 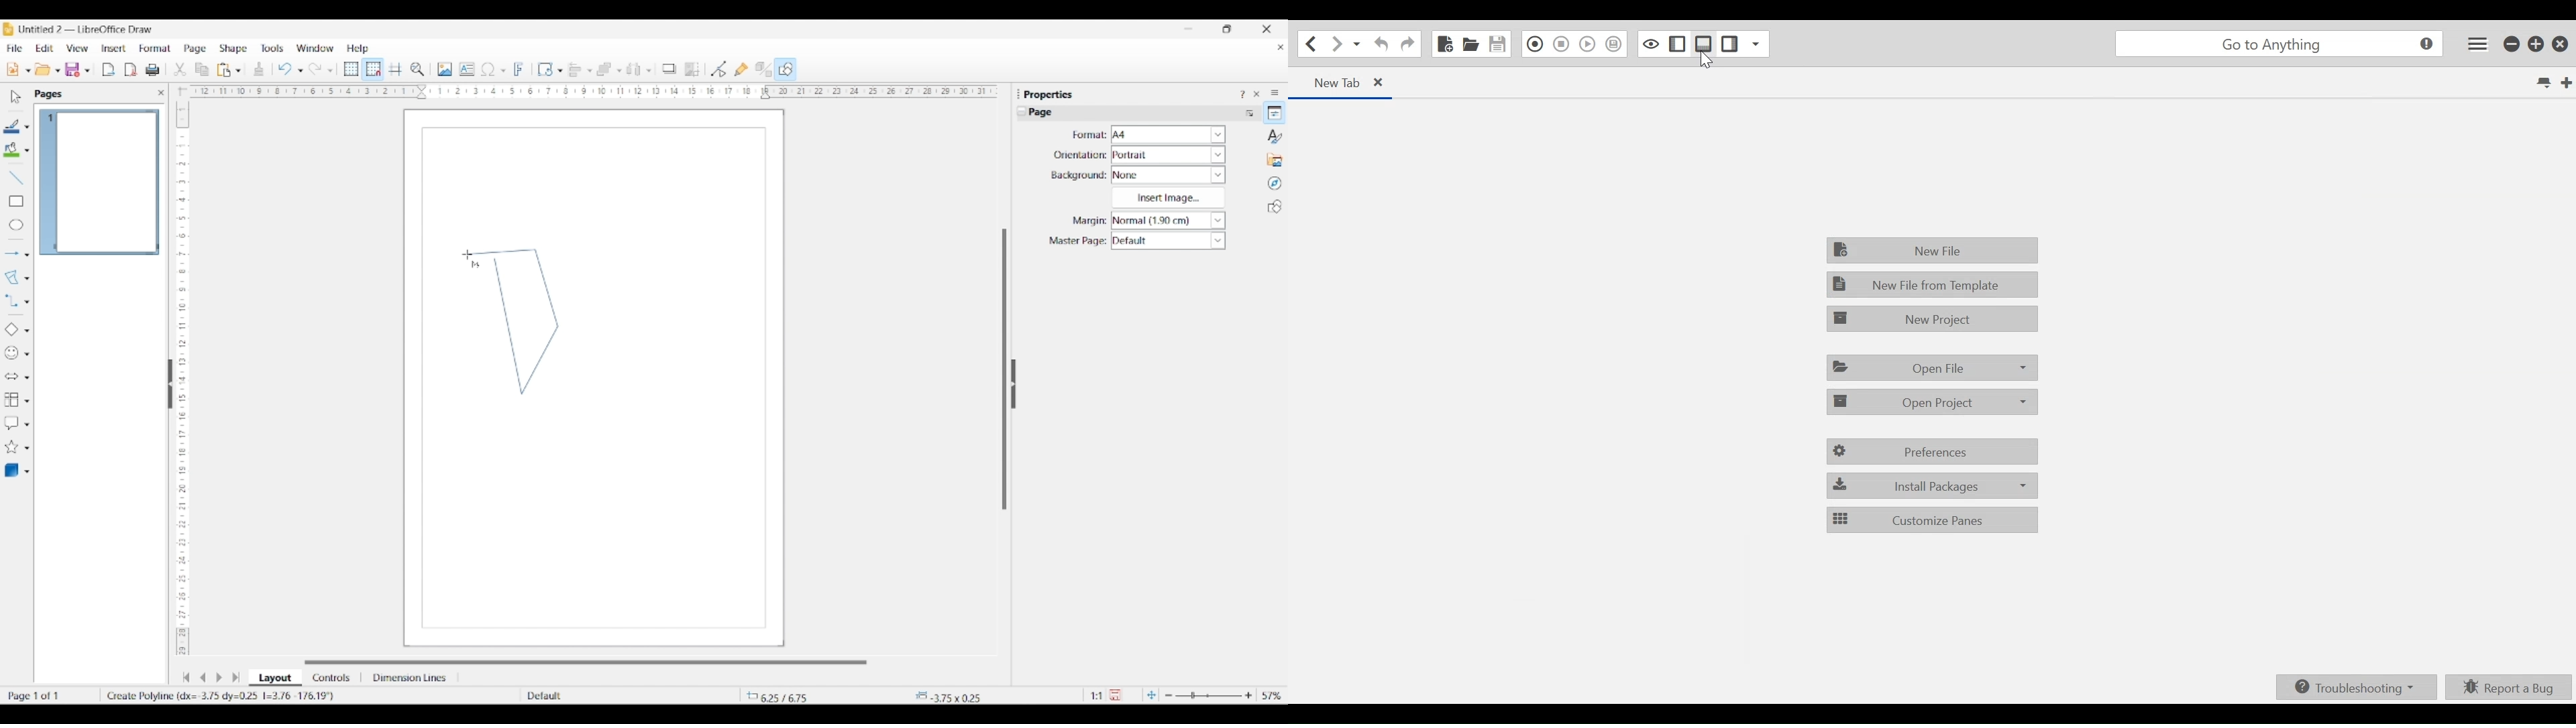 What do you see at coordinates (27, 279) in the screenshot?
I see `Curve and polygon options` at bounding box center [27, 279].